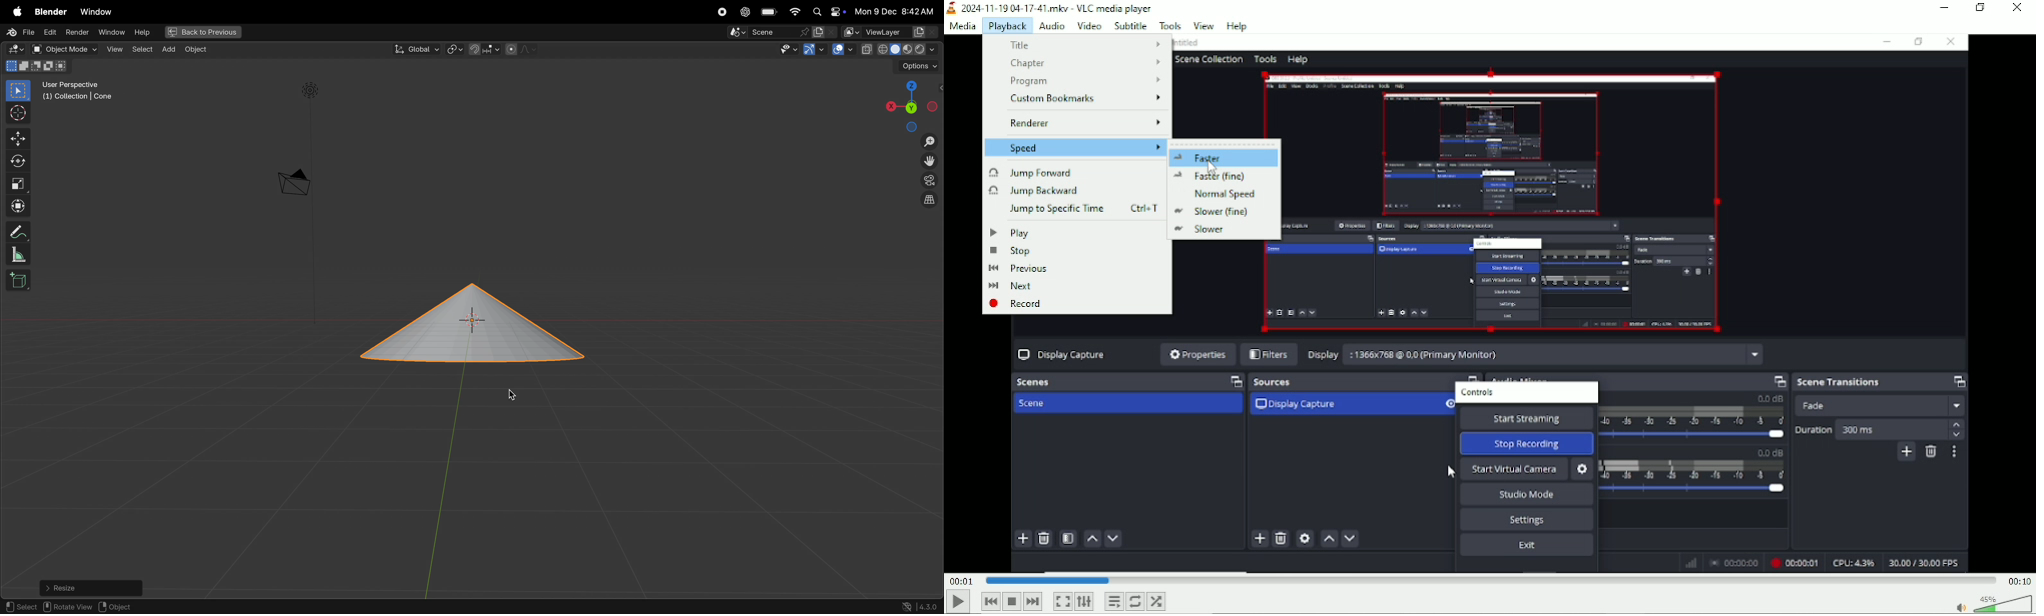  I want to click on speed , so click(1076, 147).